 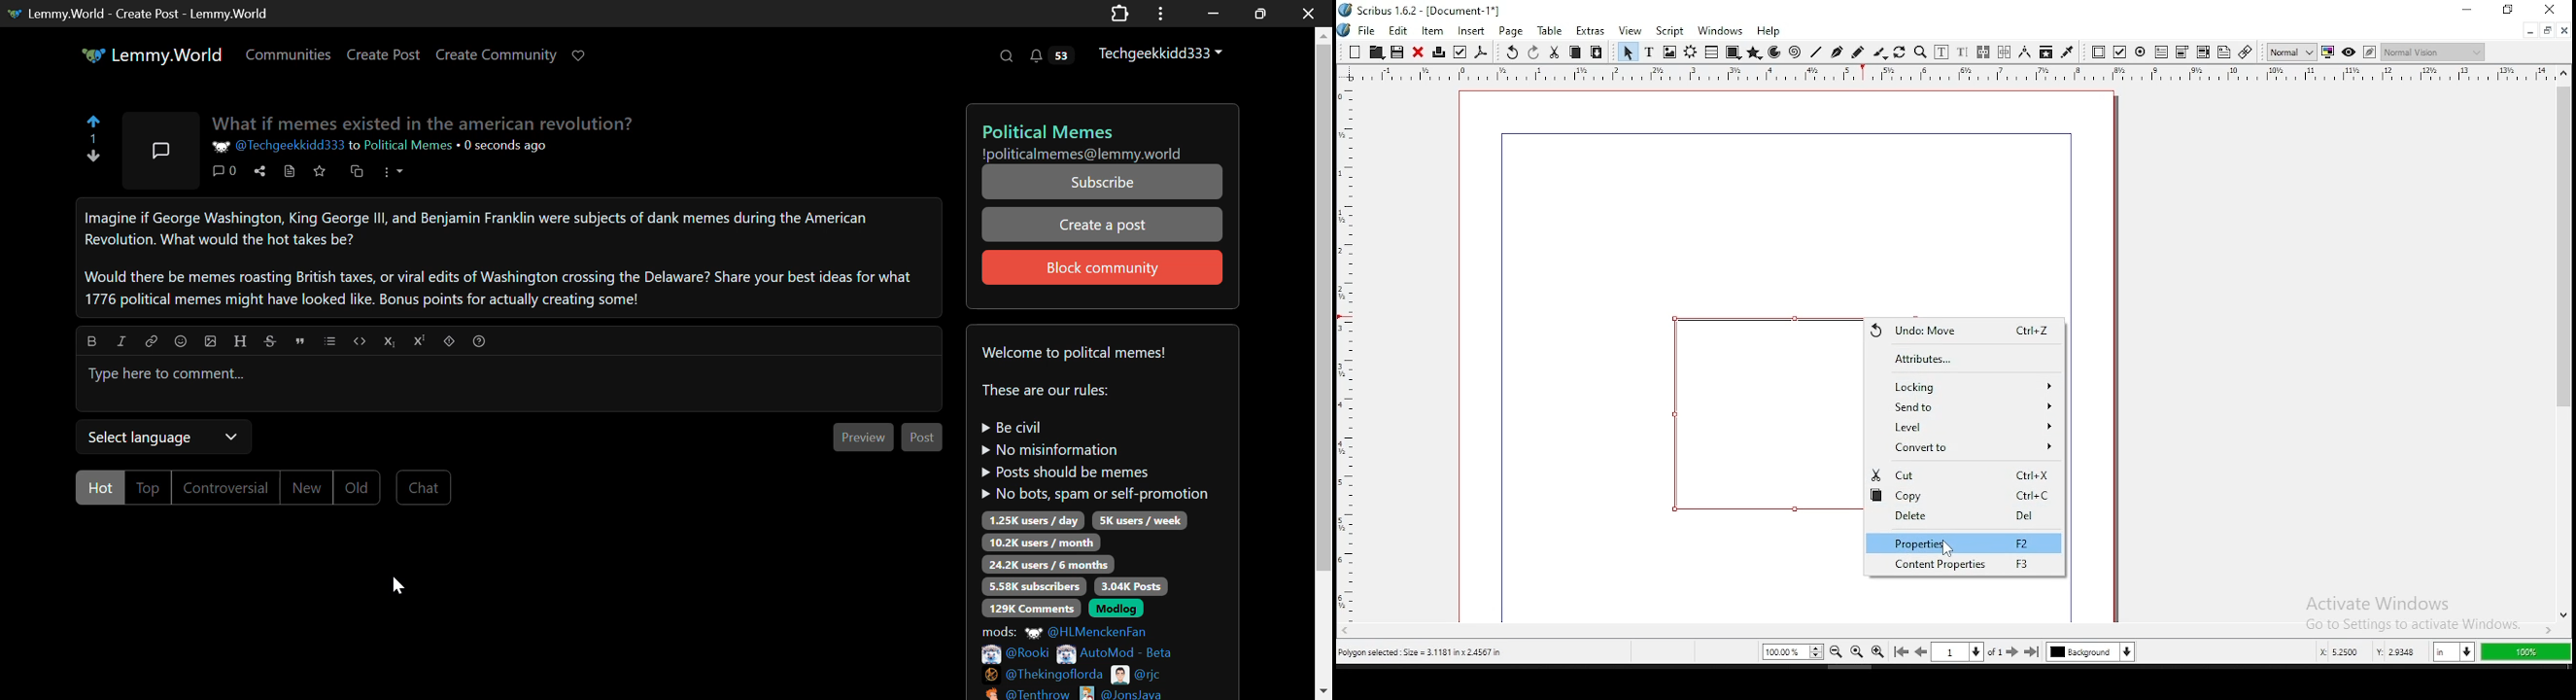 What do you see at coordinates (923, 438) in the screenshot?
I see `Post Comment` at bounding box center [923, 438].